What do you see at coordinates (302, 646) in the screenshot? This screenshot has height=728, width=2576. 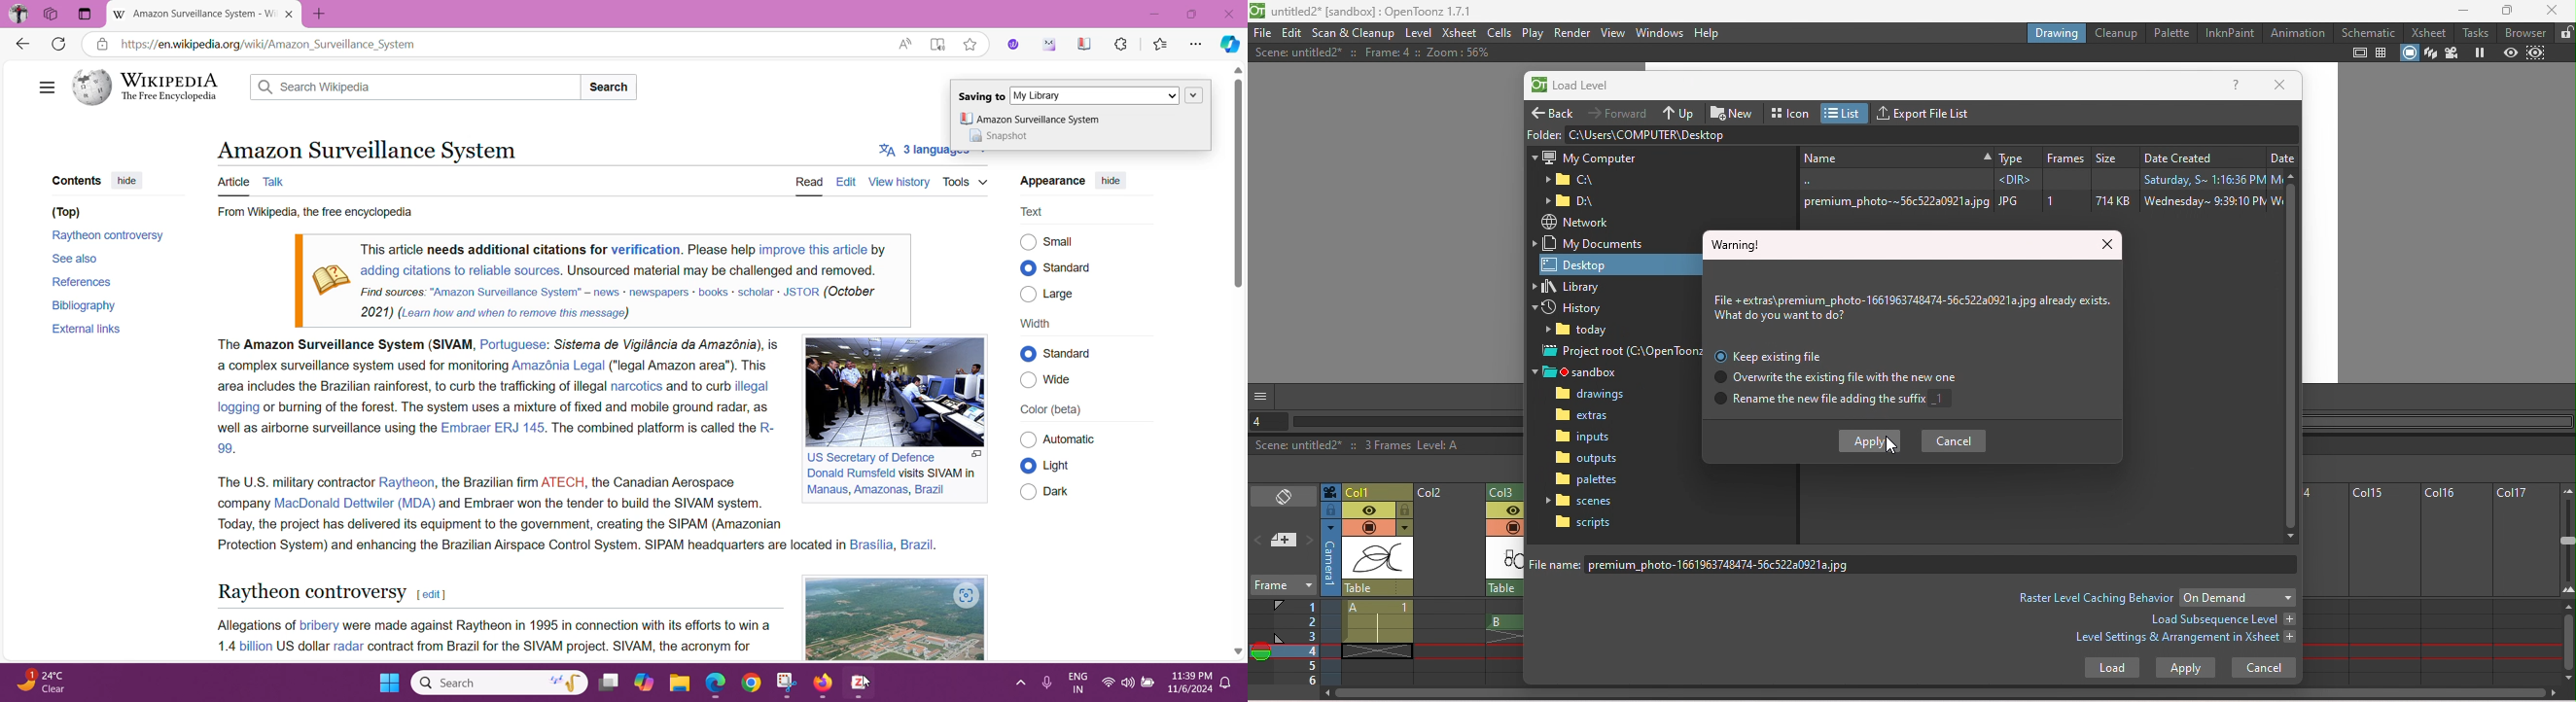 I see `US dollar` at bounding box center [302, 646].